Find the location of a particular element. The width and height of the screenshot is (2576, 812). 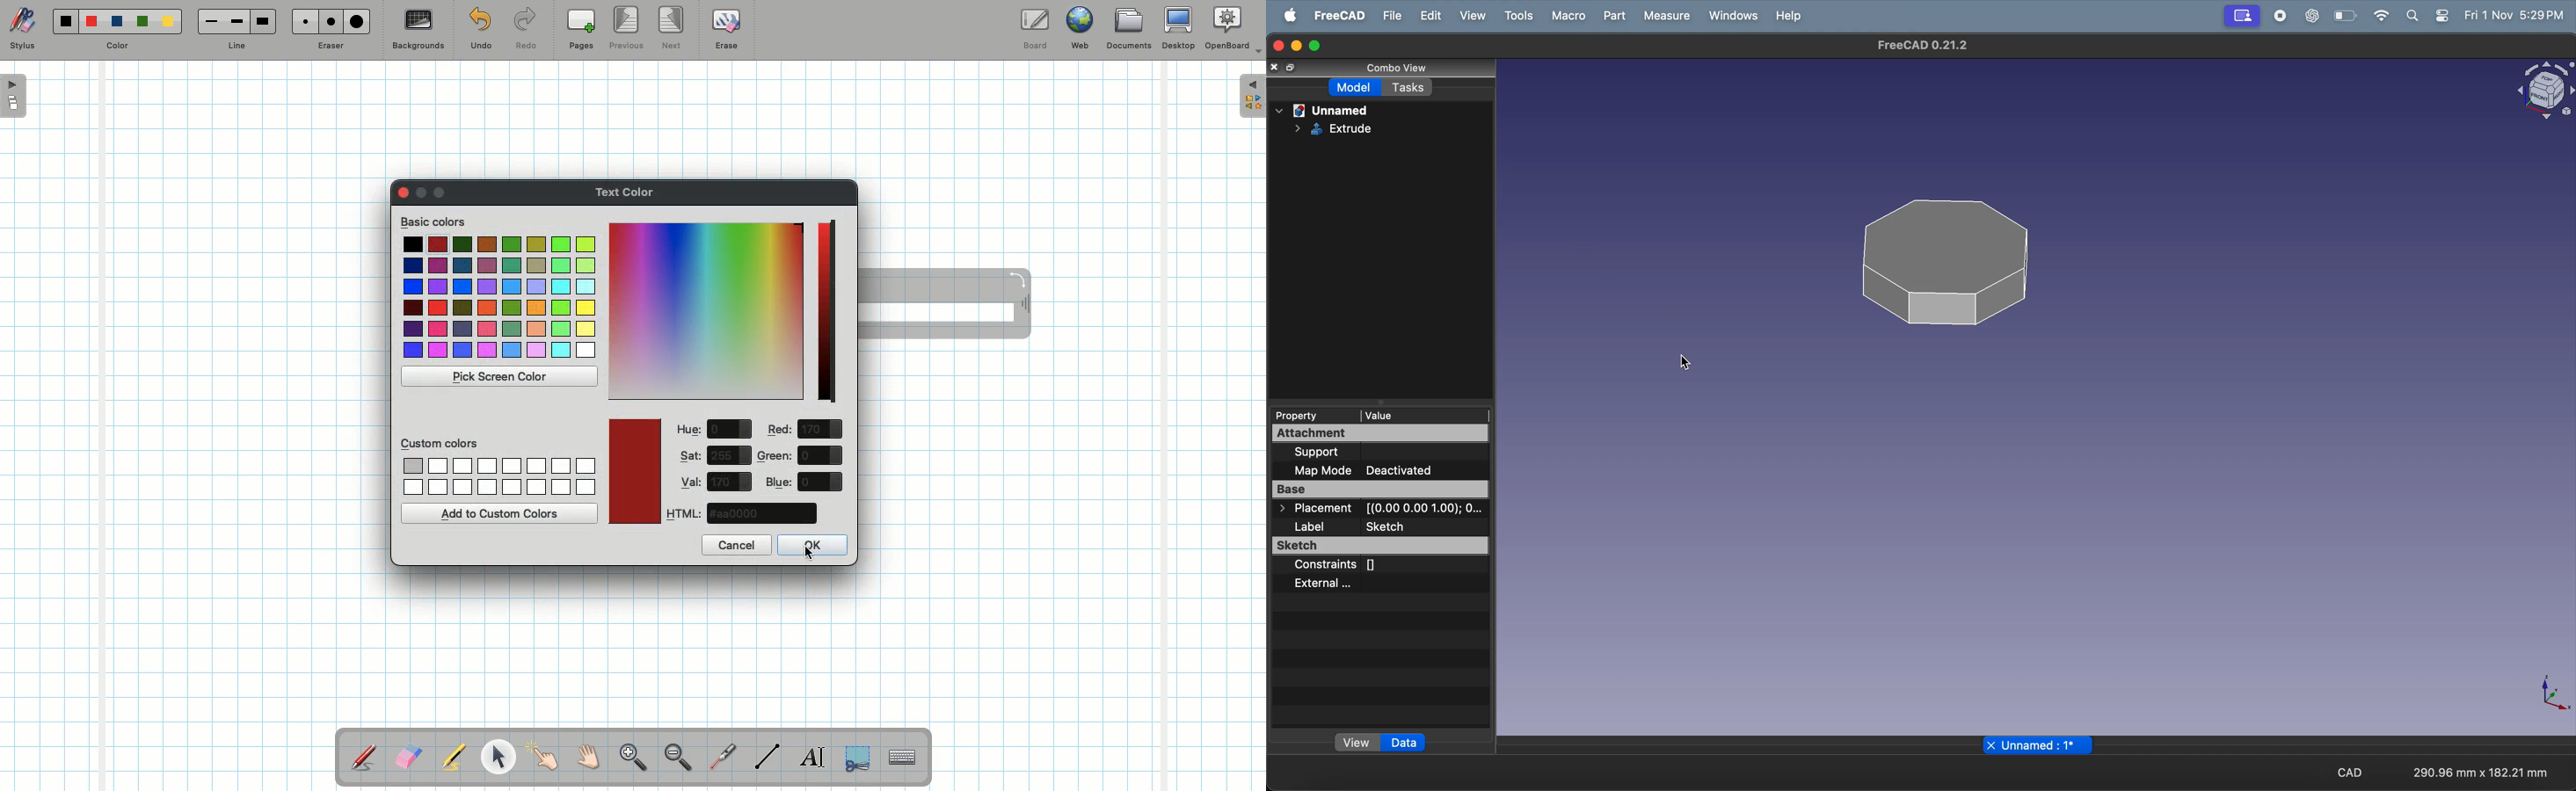

maximize is located at coordinates (1316, 44).